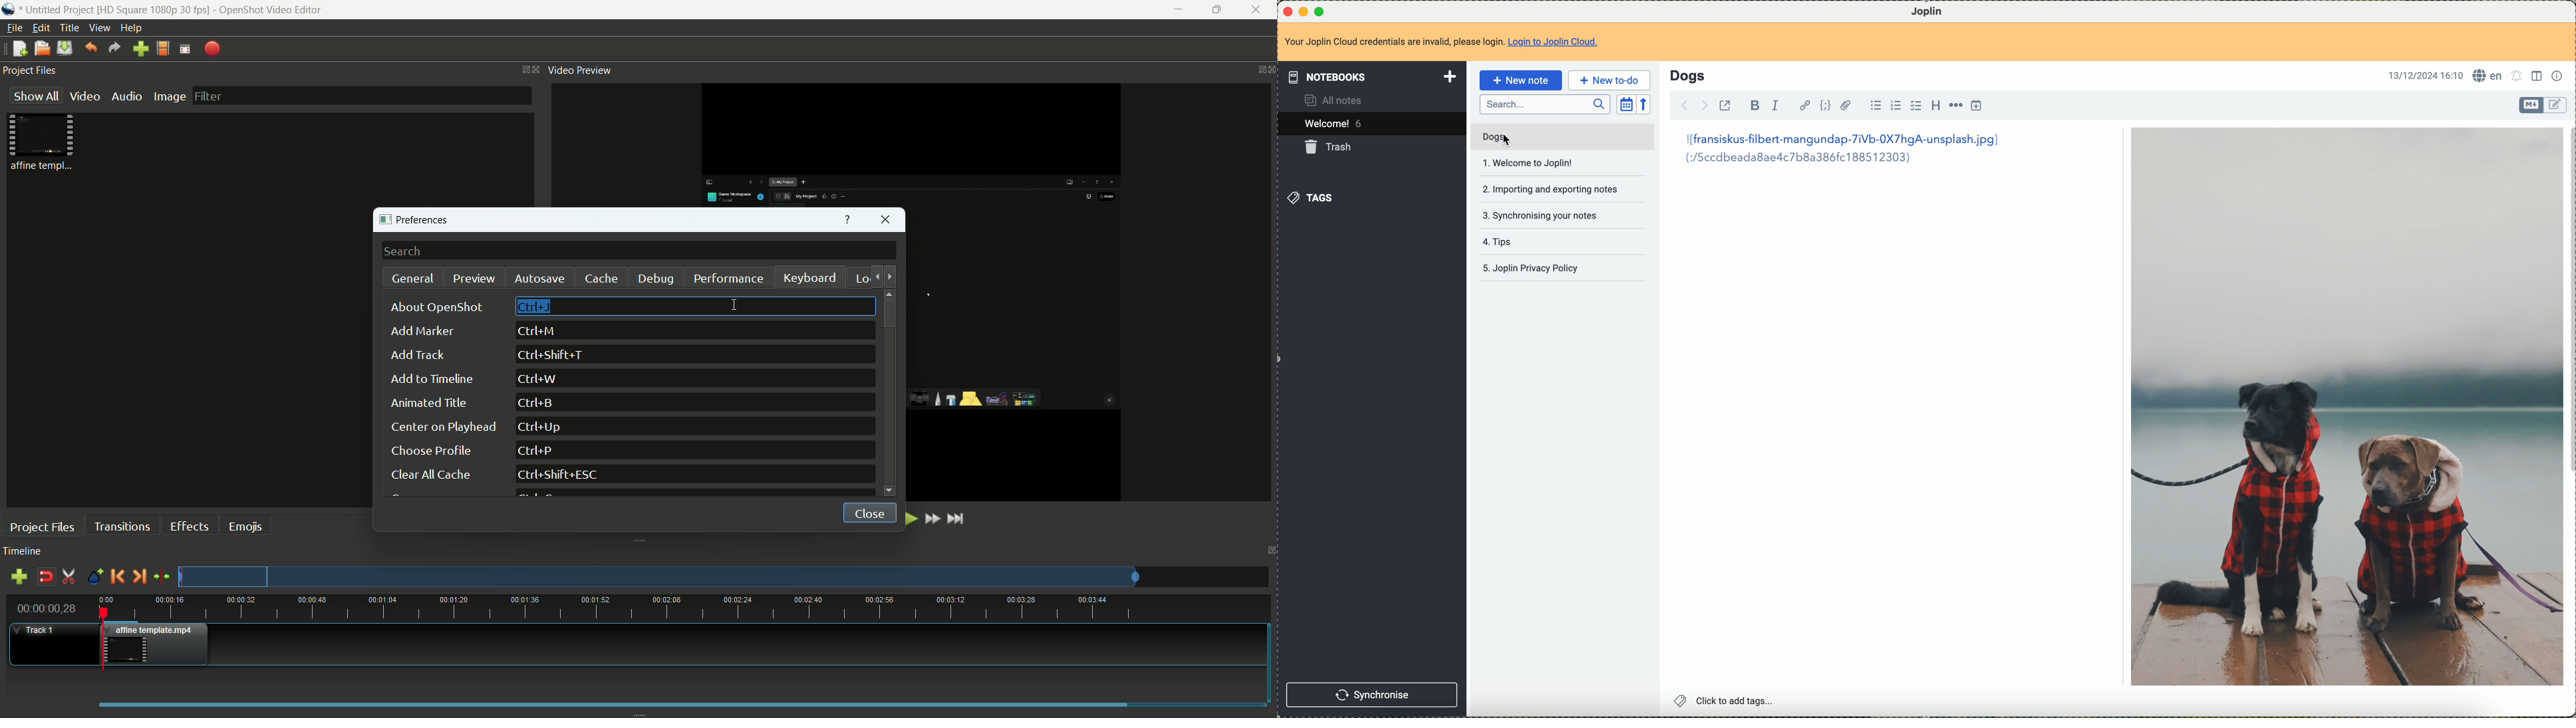 This screenshot has height=728, width=2576. I want to click on synchronising your notes, so click(1543, 215).